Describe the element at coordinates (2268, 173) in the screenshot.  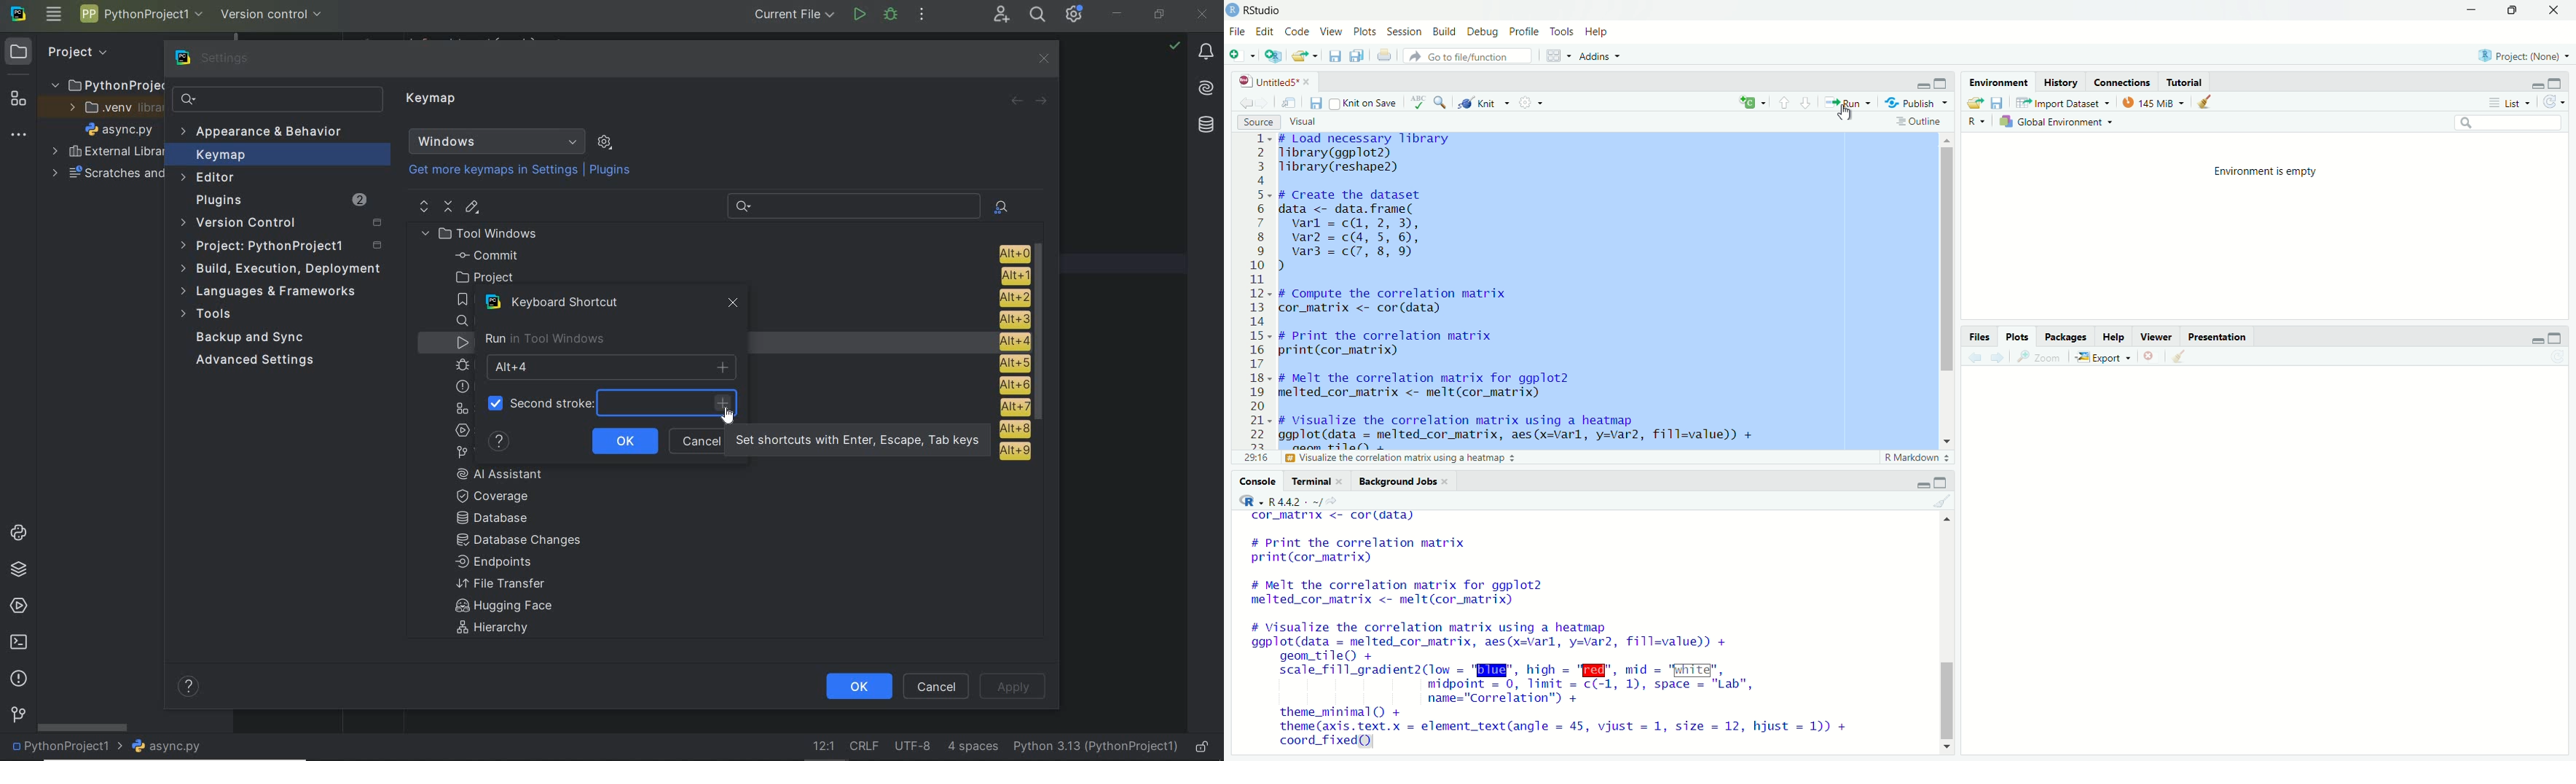
I see `environment is empty` at that location.